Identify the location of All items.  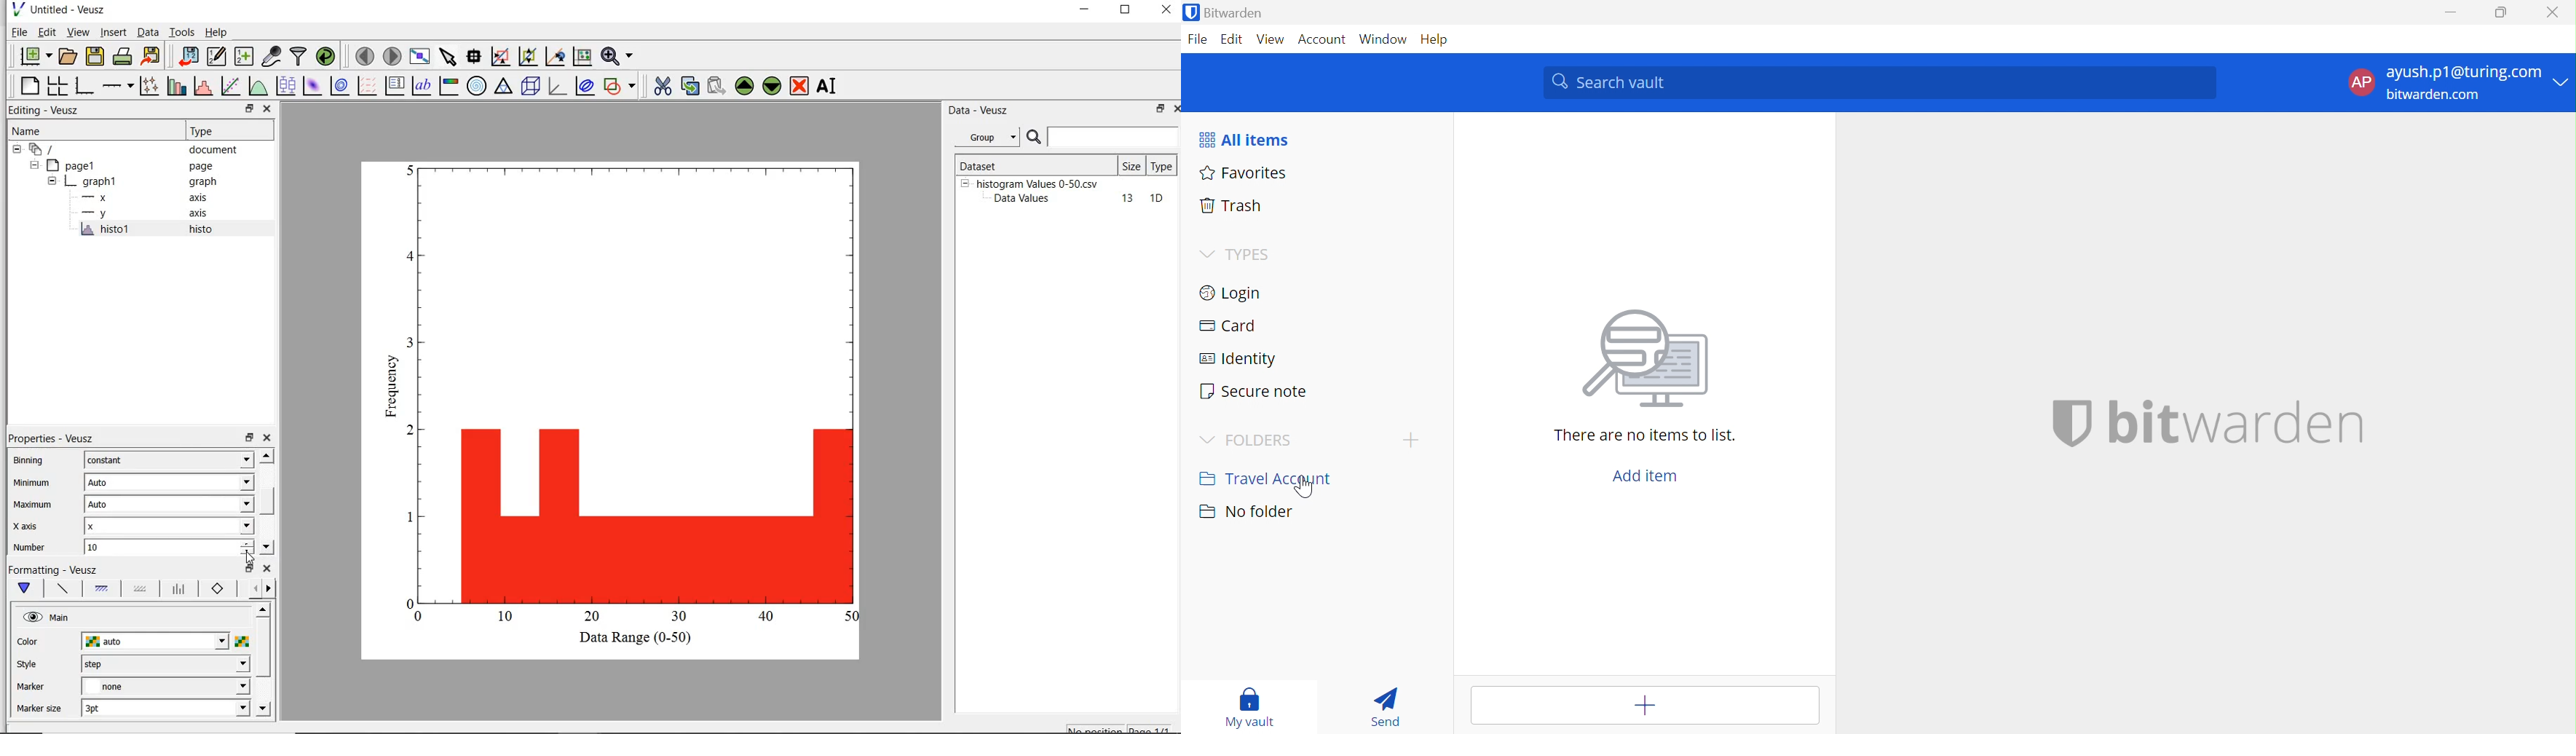
(1242, 140).